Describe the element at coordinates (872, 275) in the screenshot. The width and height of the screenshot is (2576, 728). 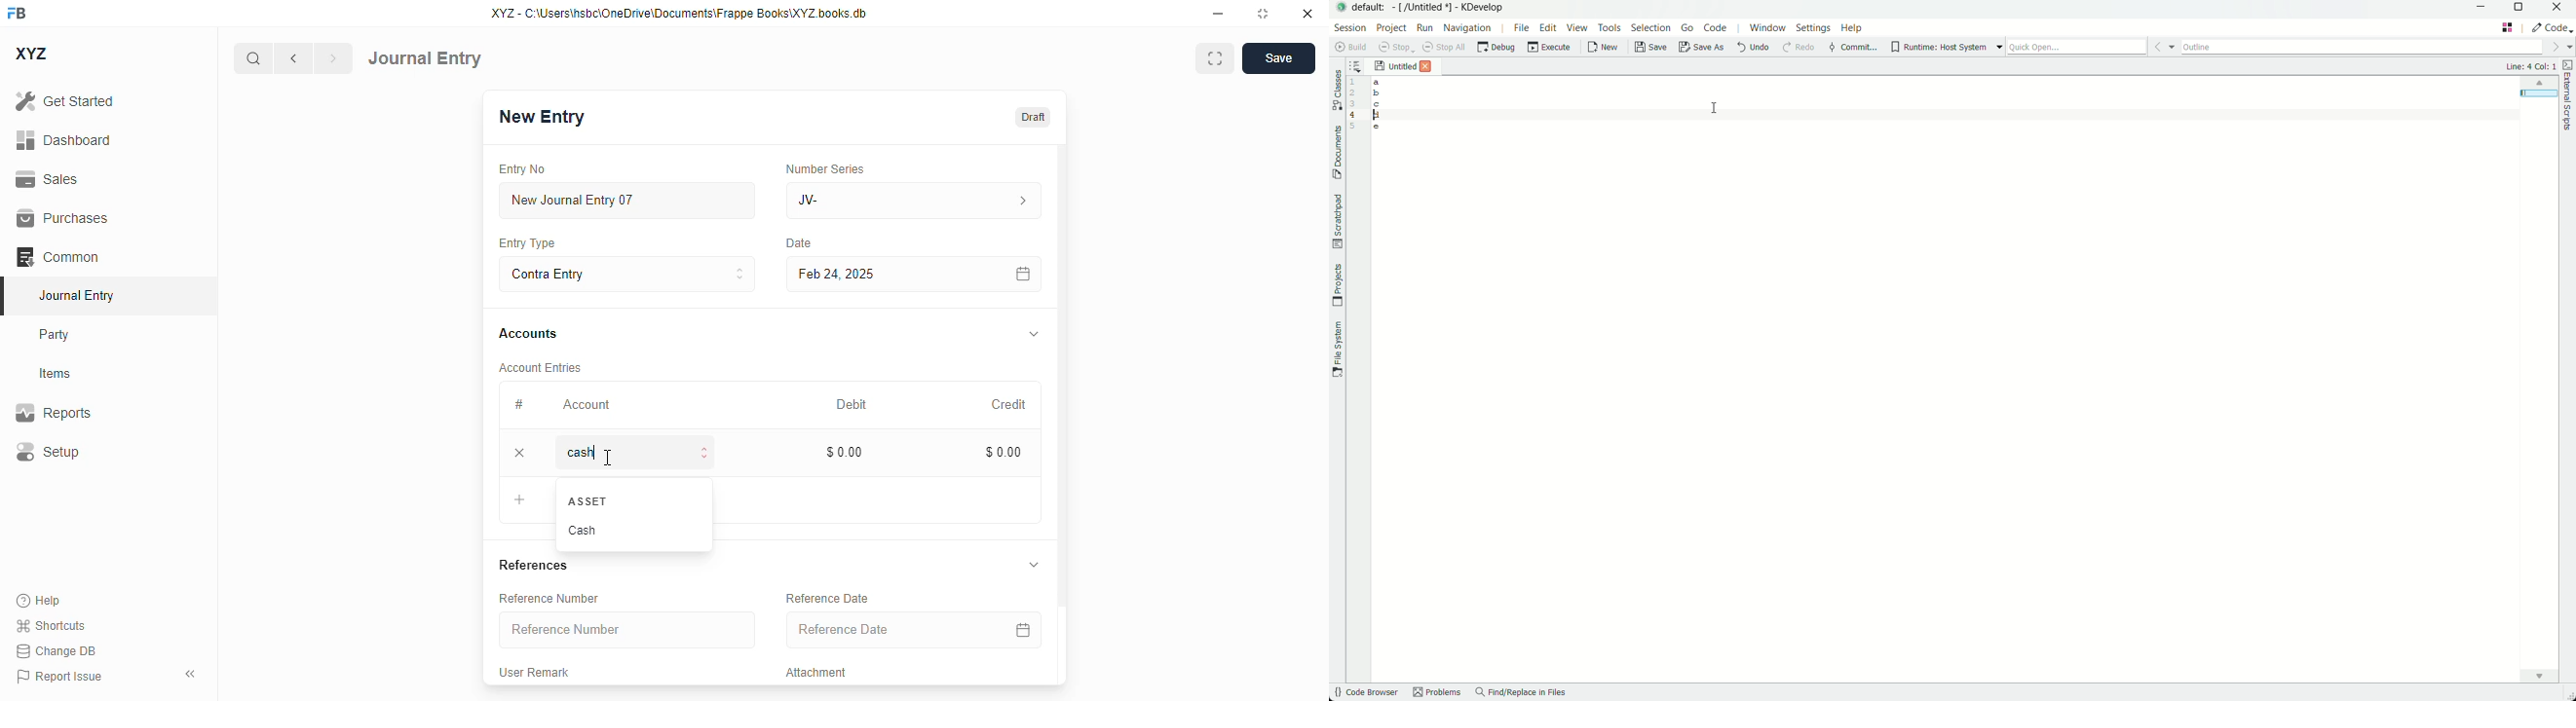
I see `feb 24, 2025` at that location.